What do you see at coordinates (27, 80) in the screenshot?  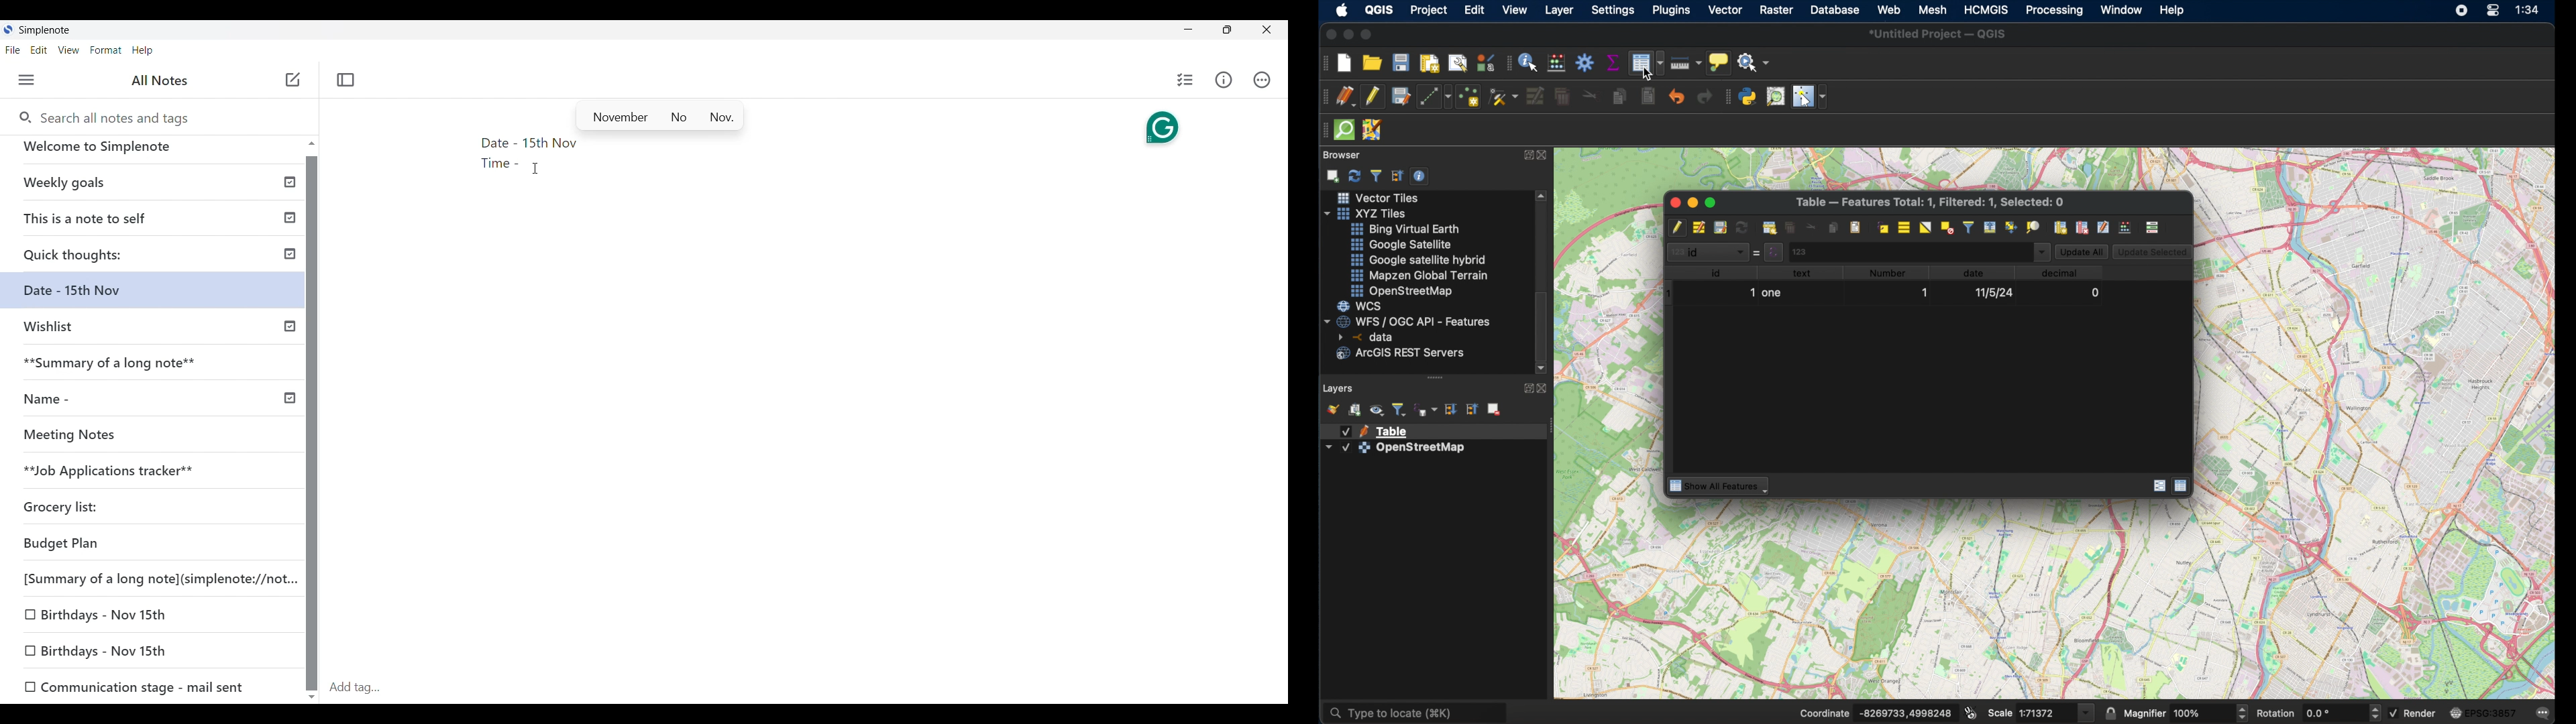 I see `Menu` at bounding box center [27, 80].